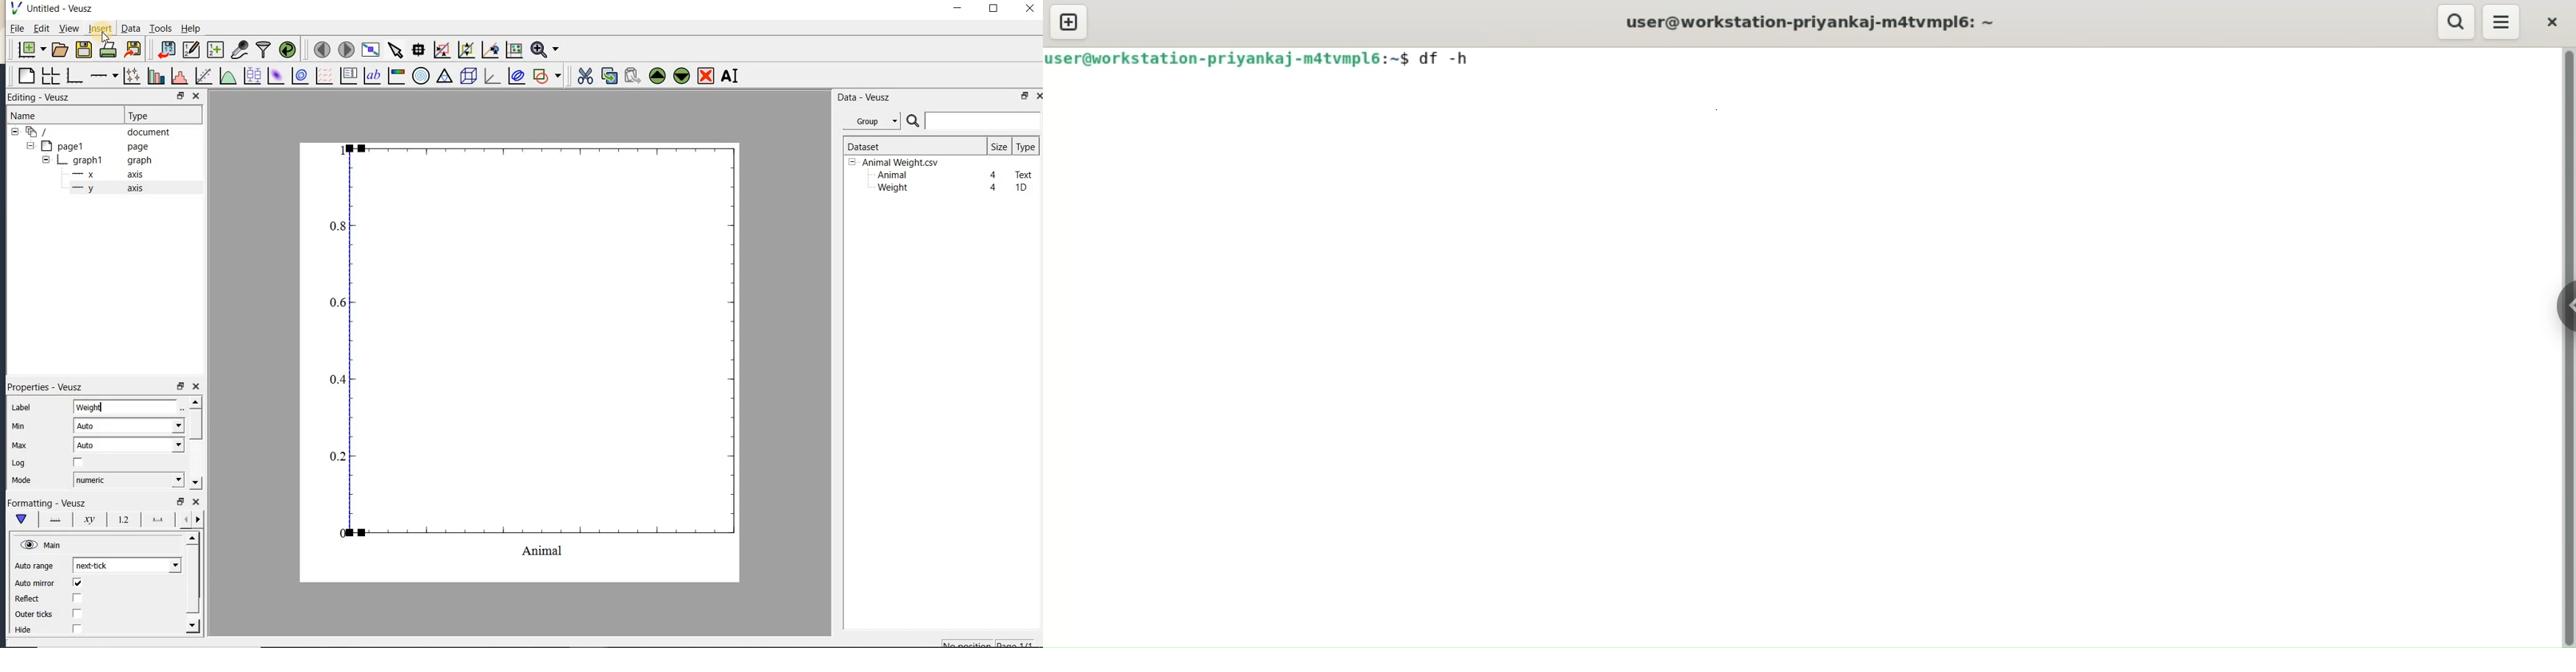  I want to click on polar graph, so click(420, 76).